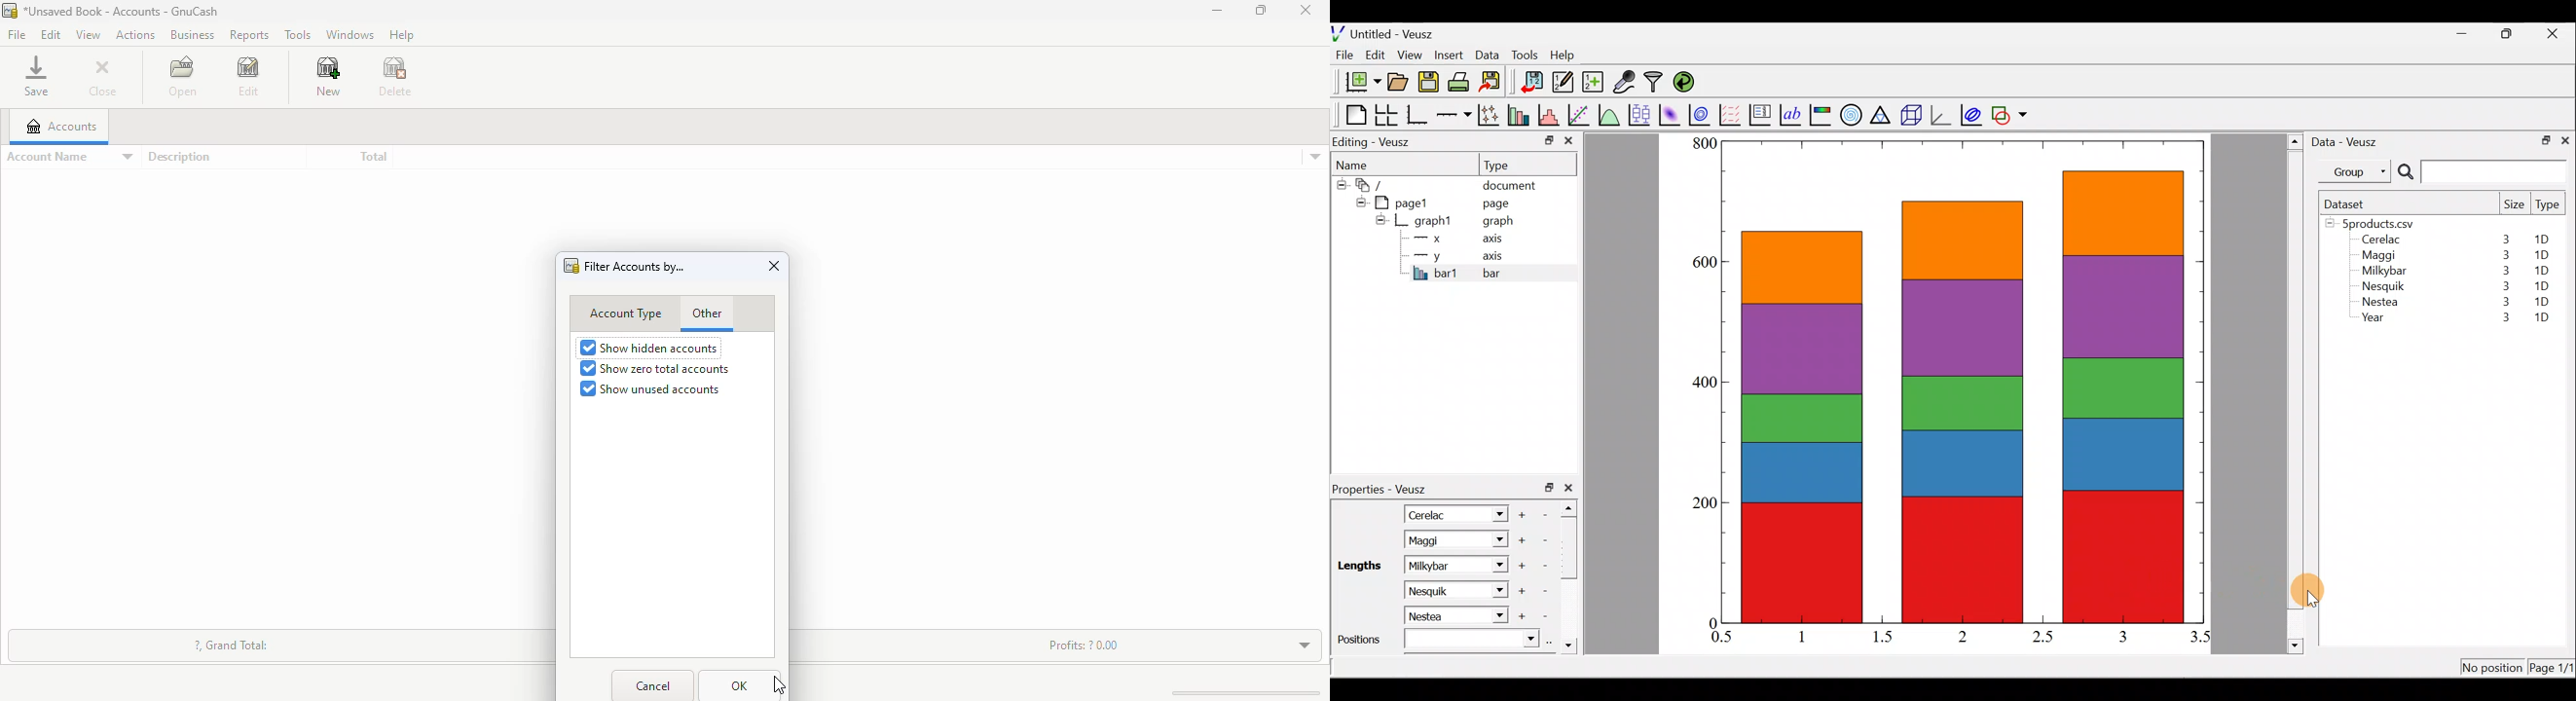 The image size is (2576, 728). What do you see at coordinates (775, 266) in the screenshot?
I see `close` at bounding box center [775, 266].